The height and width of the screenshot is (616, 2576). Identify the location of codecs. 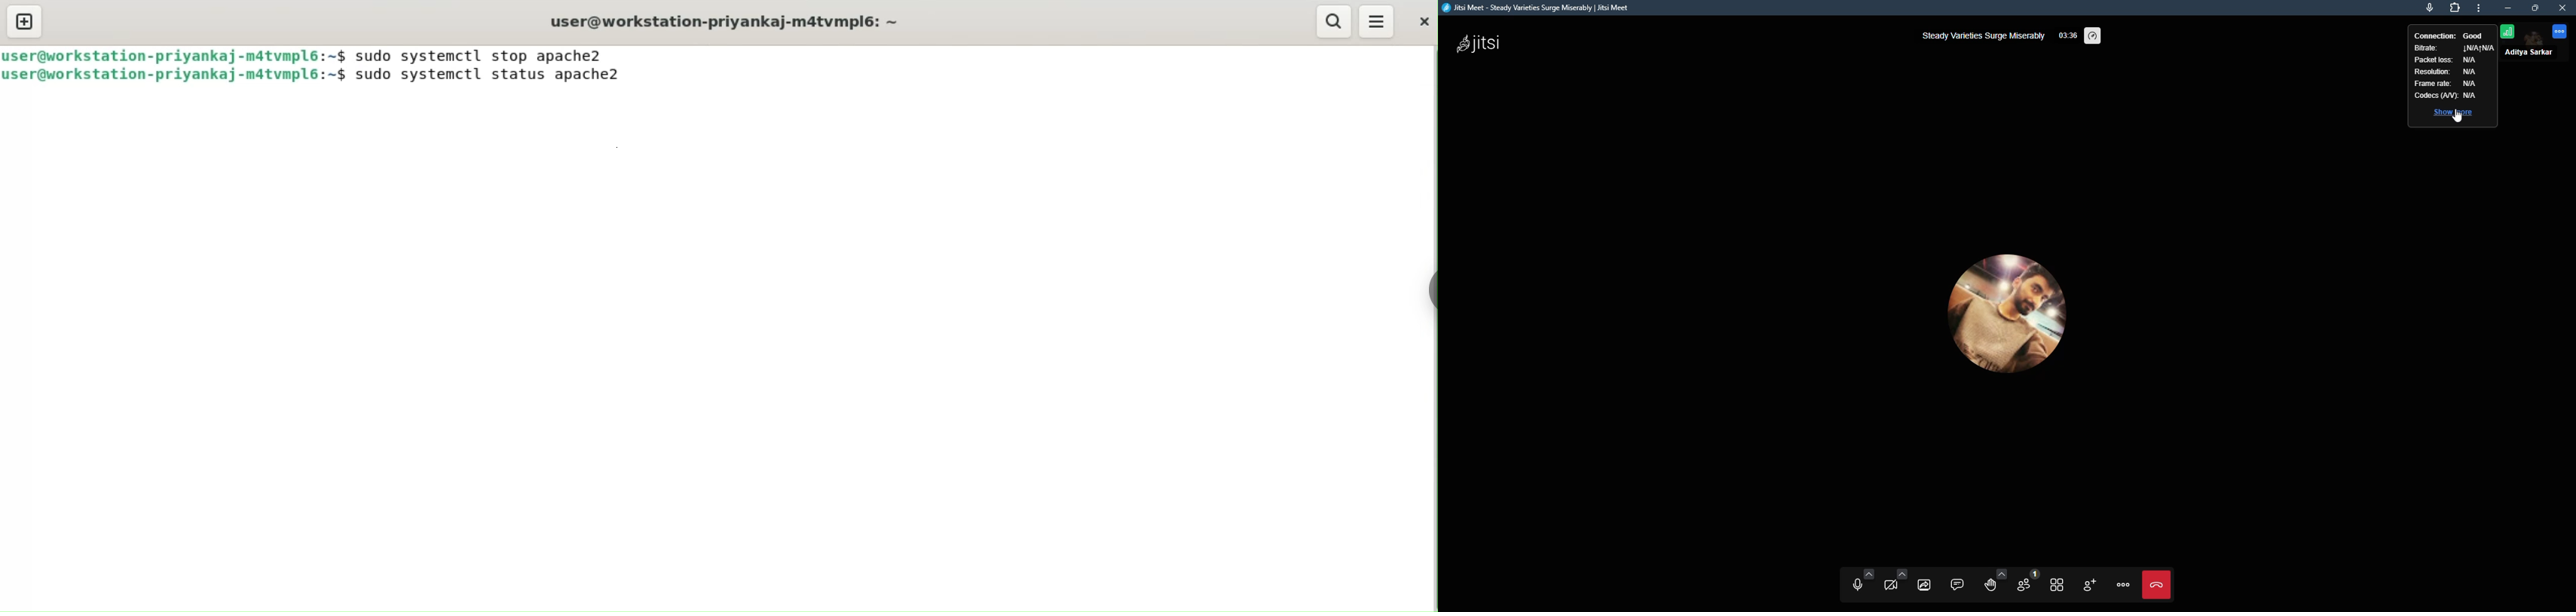
(2435, 96).